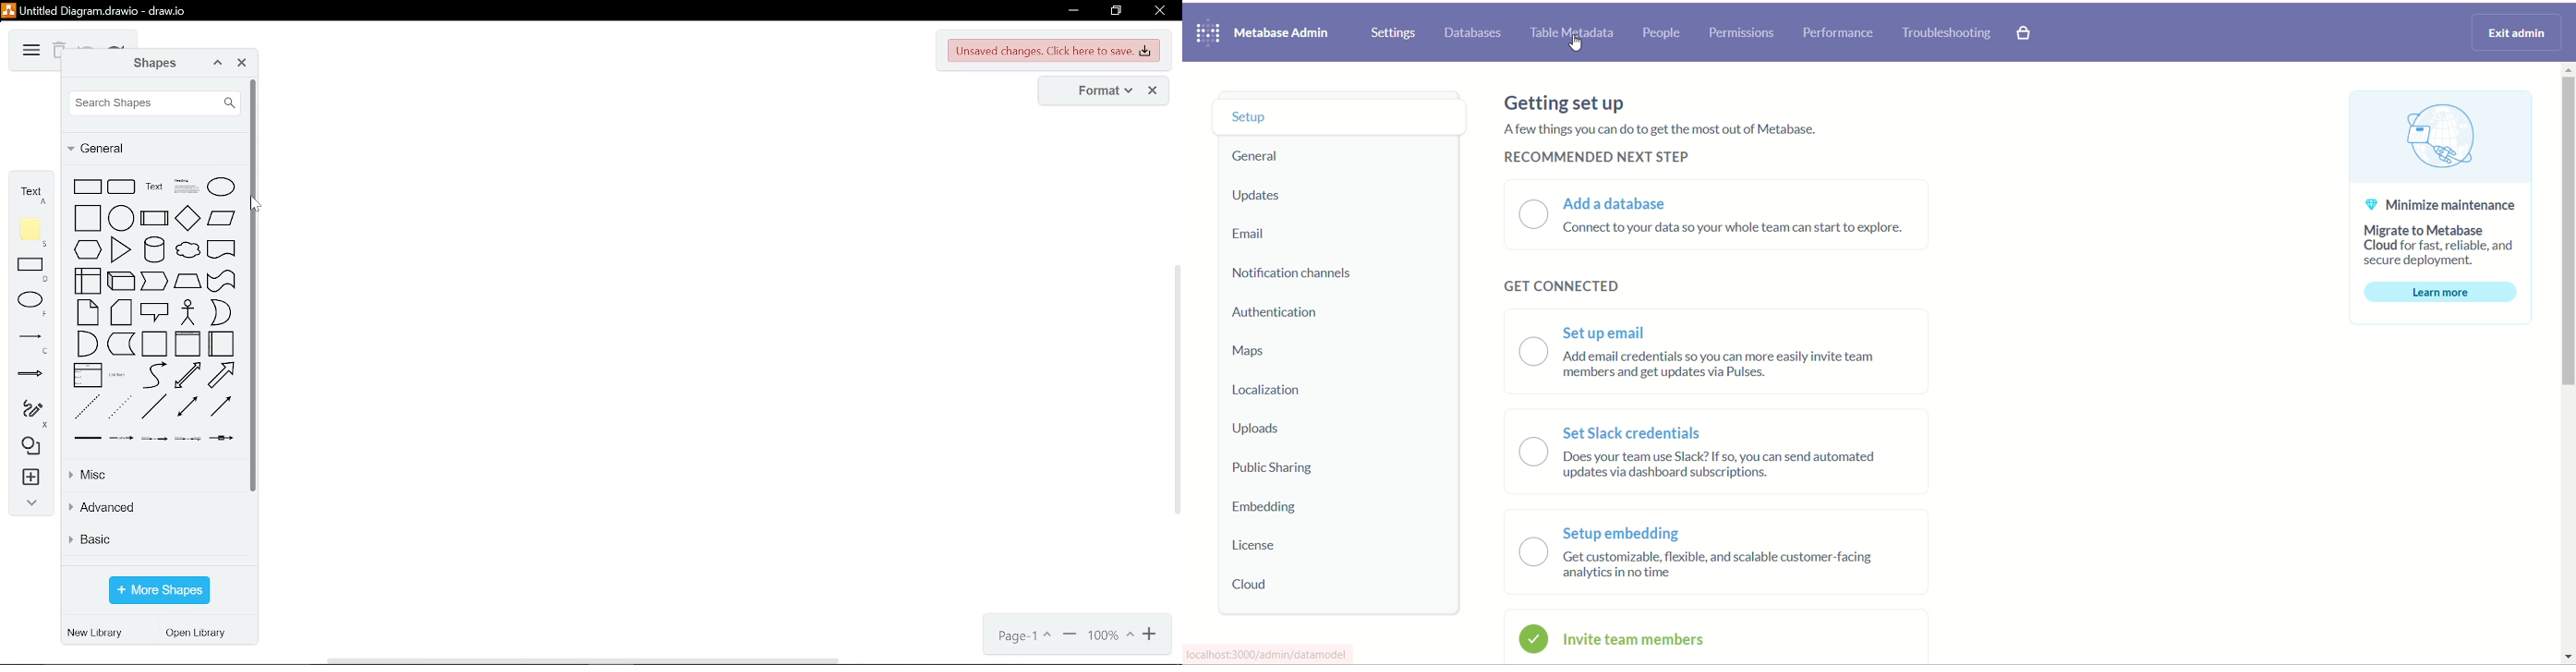 The image size is (2576, 672). Describe the element at coordinates (151, 509) in the screenshot. I see `advanced` at that location.